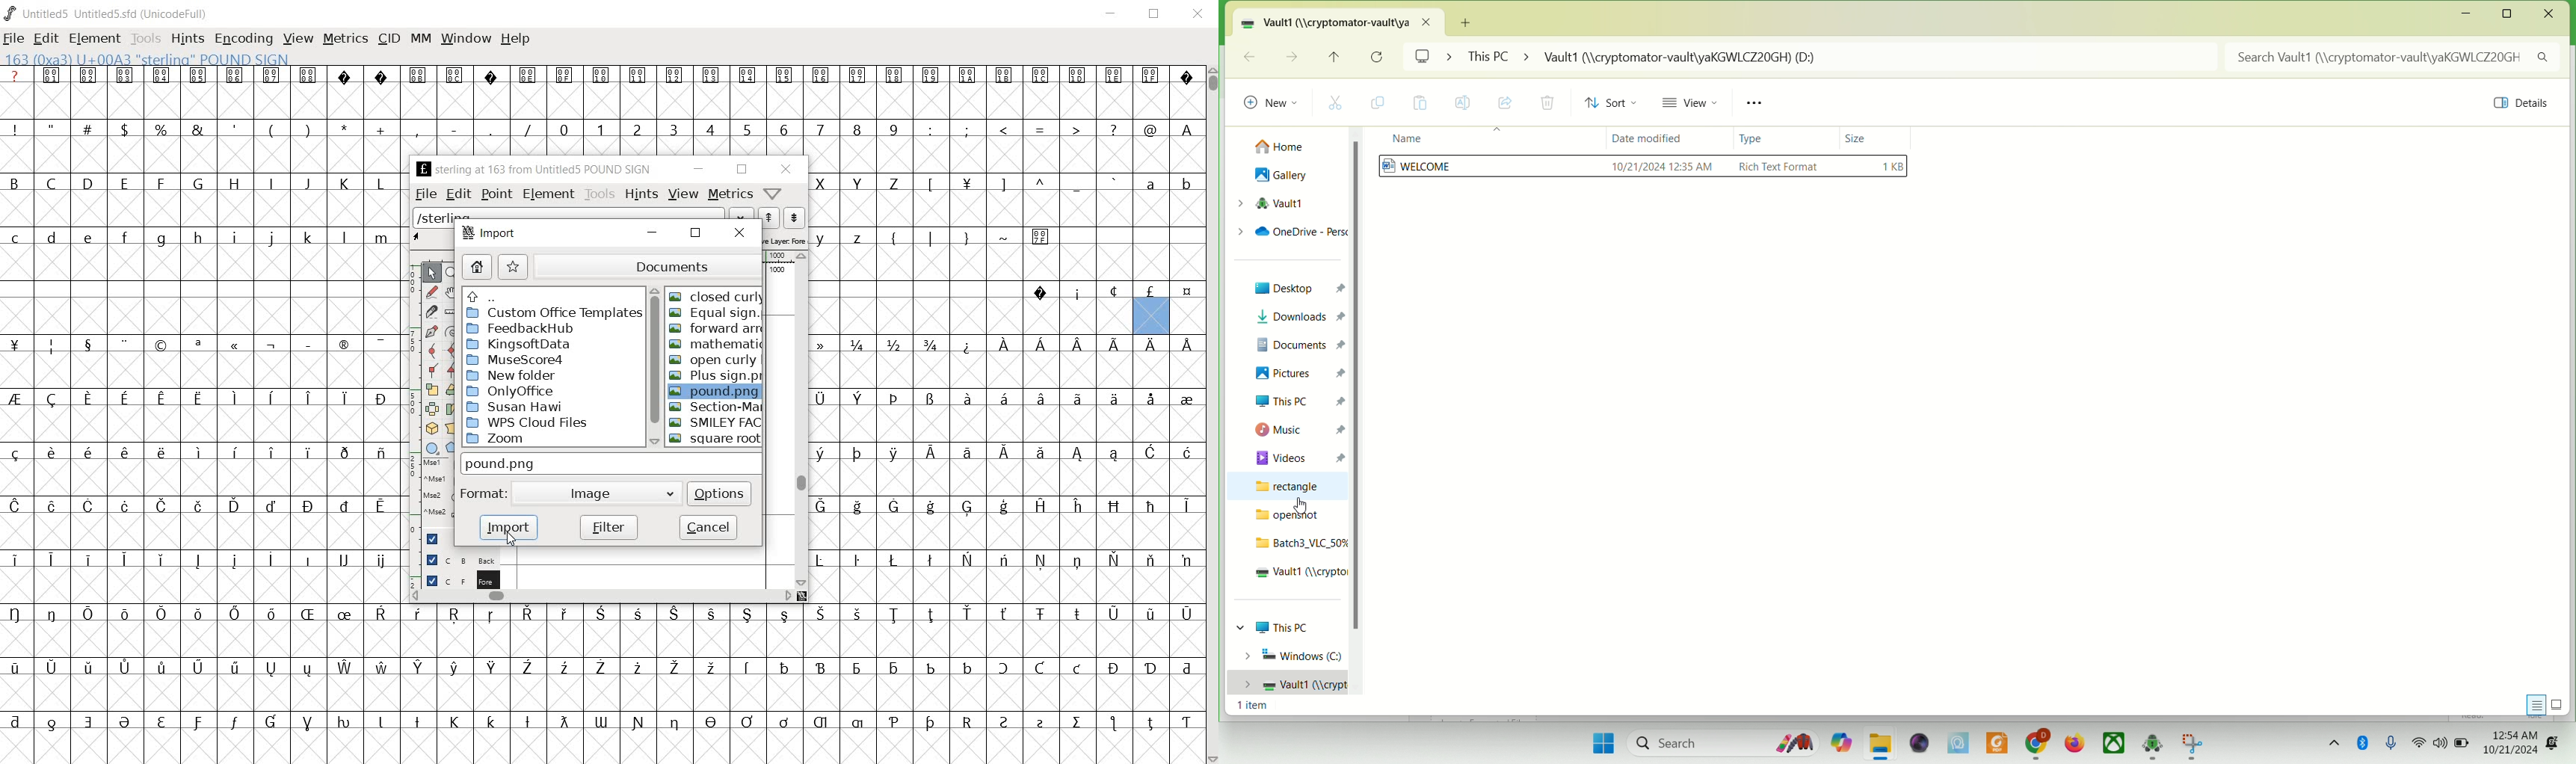  I want to click on MSI center Pro, so click(1958, 743).